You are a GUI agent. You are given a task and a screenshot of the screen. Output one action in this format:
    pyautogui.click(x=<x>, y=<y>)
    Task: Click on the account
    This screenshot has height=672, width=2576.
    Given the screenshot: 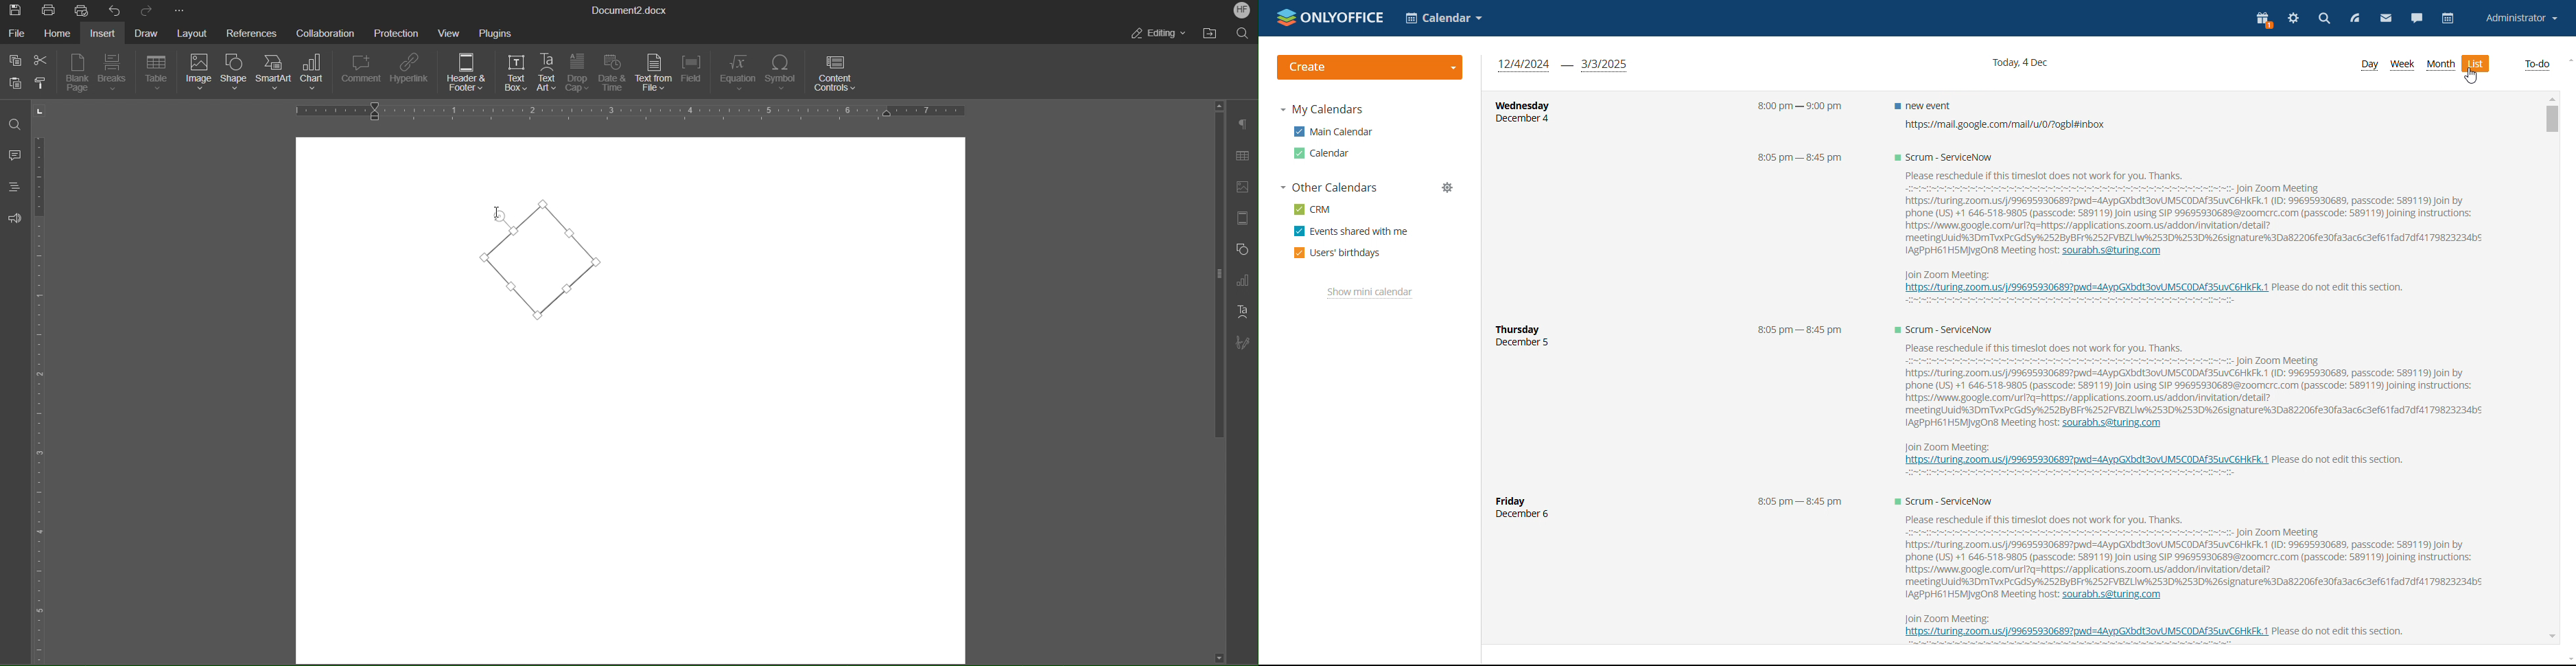 What is the action you would take?
    pyautogui.click(x=2520, y=19)
    